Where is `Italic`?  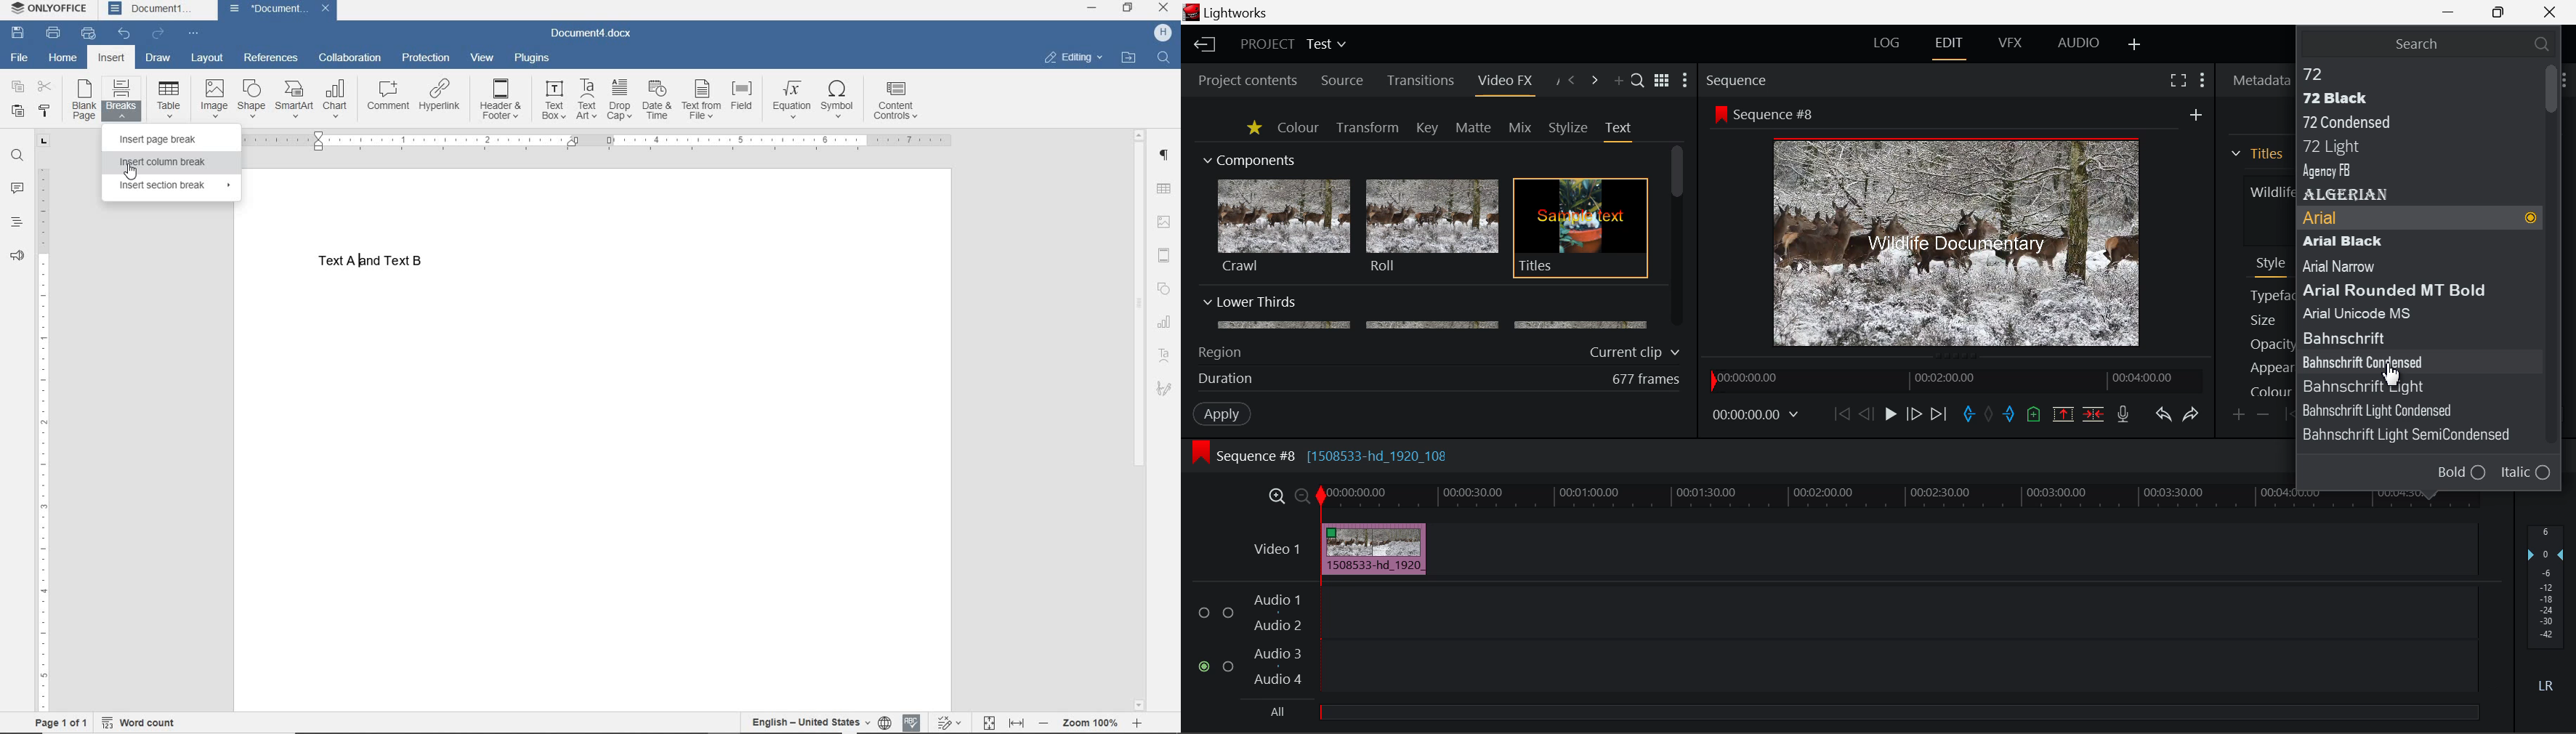 Italic is located at coordinates (2527, 473).